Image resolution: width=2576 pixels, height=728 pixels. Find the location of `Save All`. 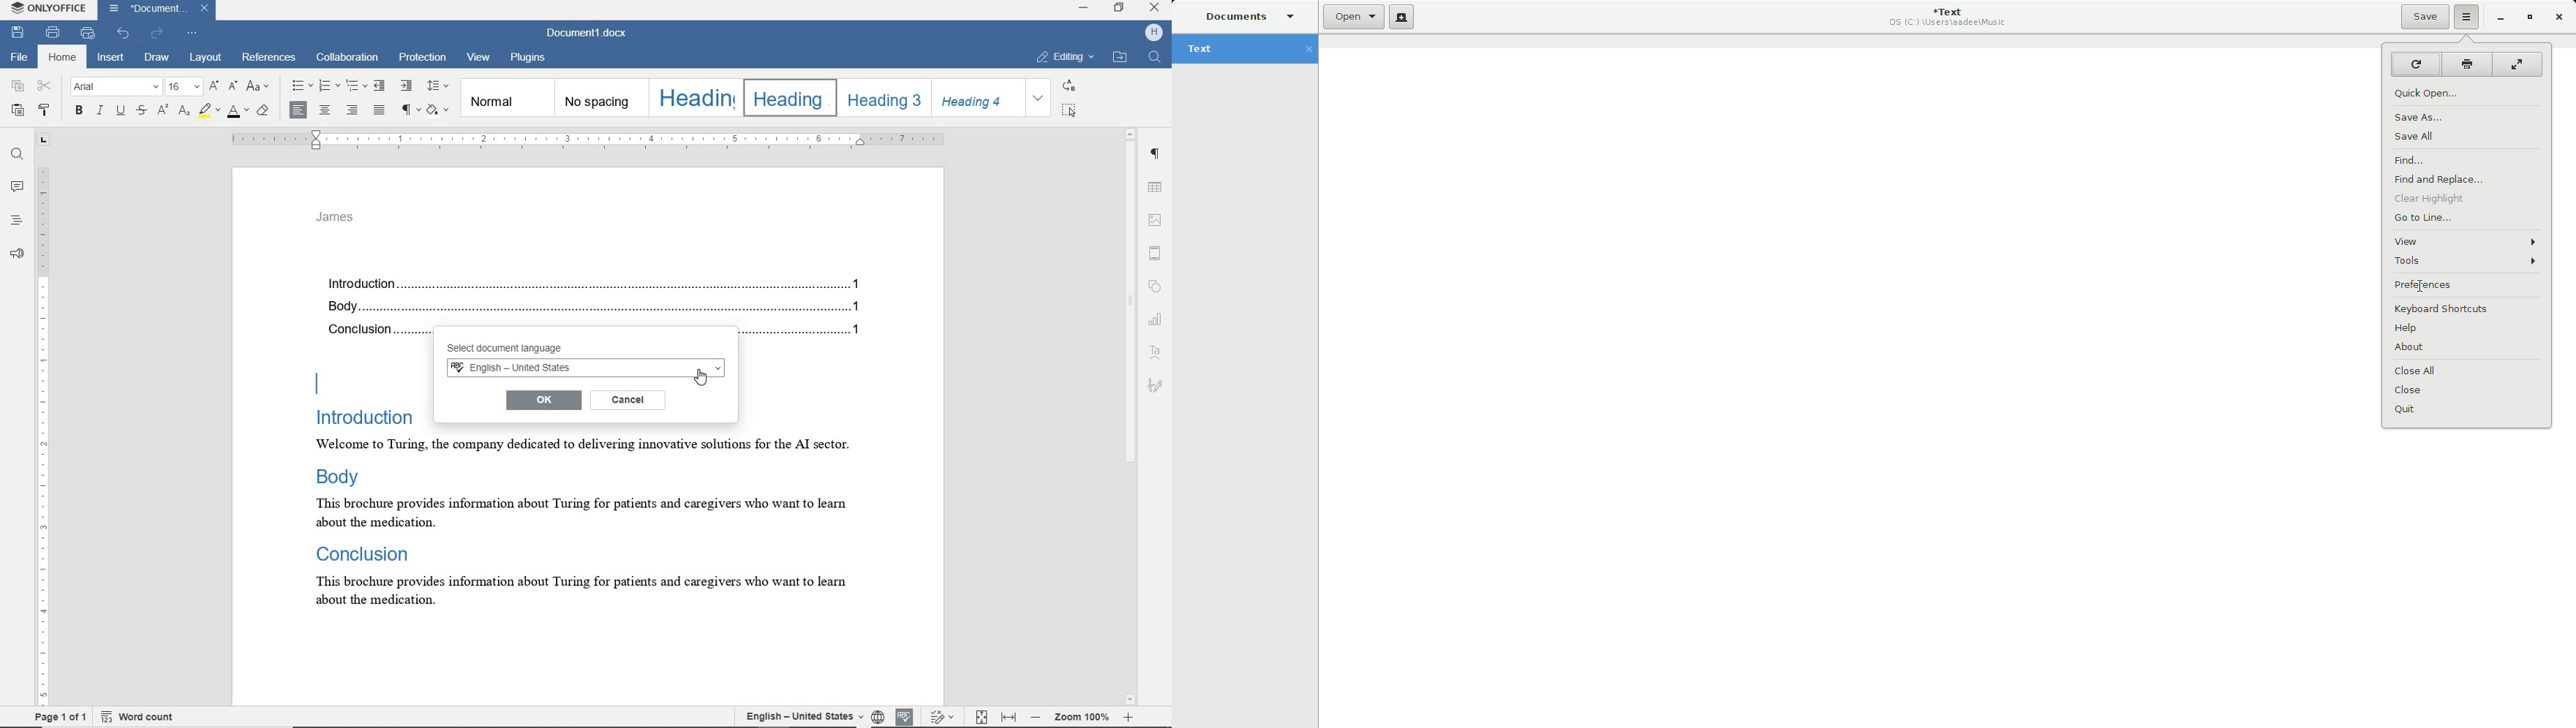

Save All is located at coordinates (2418, 135).